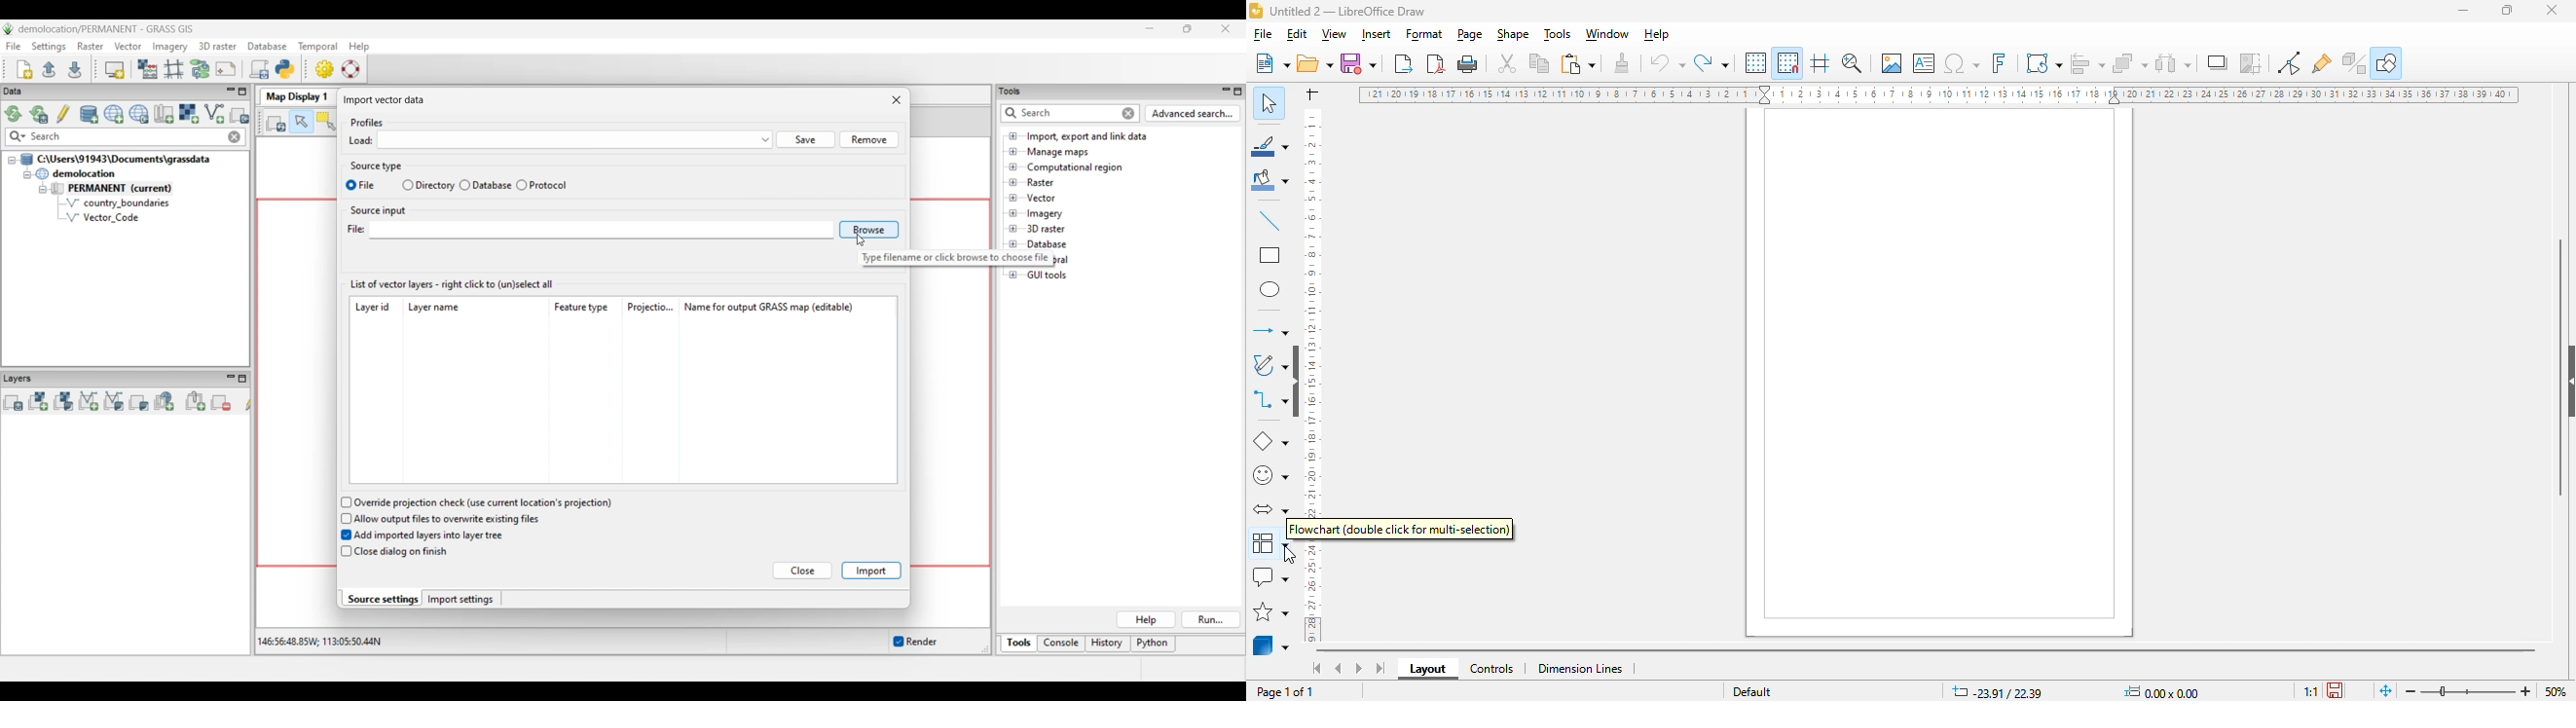 This screenshot has height=728, width=2576. Describe the element at coordinates (2175, 63) in the screenshot. I see `select at least three objects to distribute` at that location.